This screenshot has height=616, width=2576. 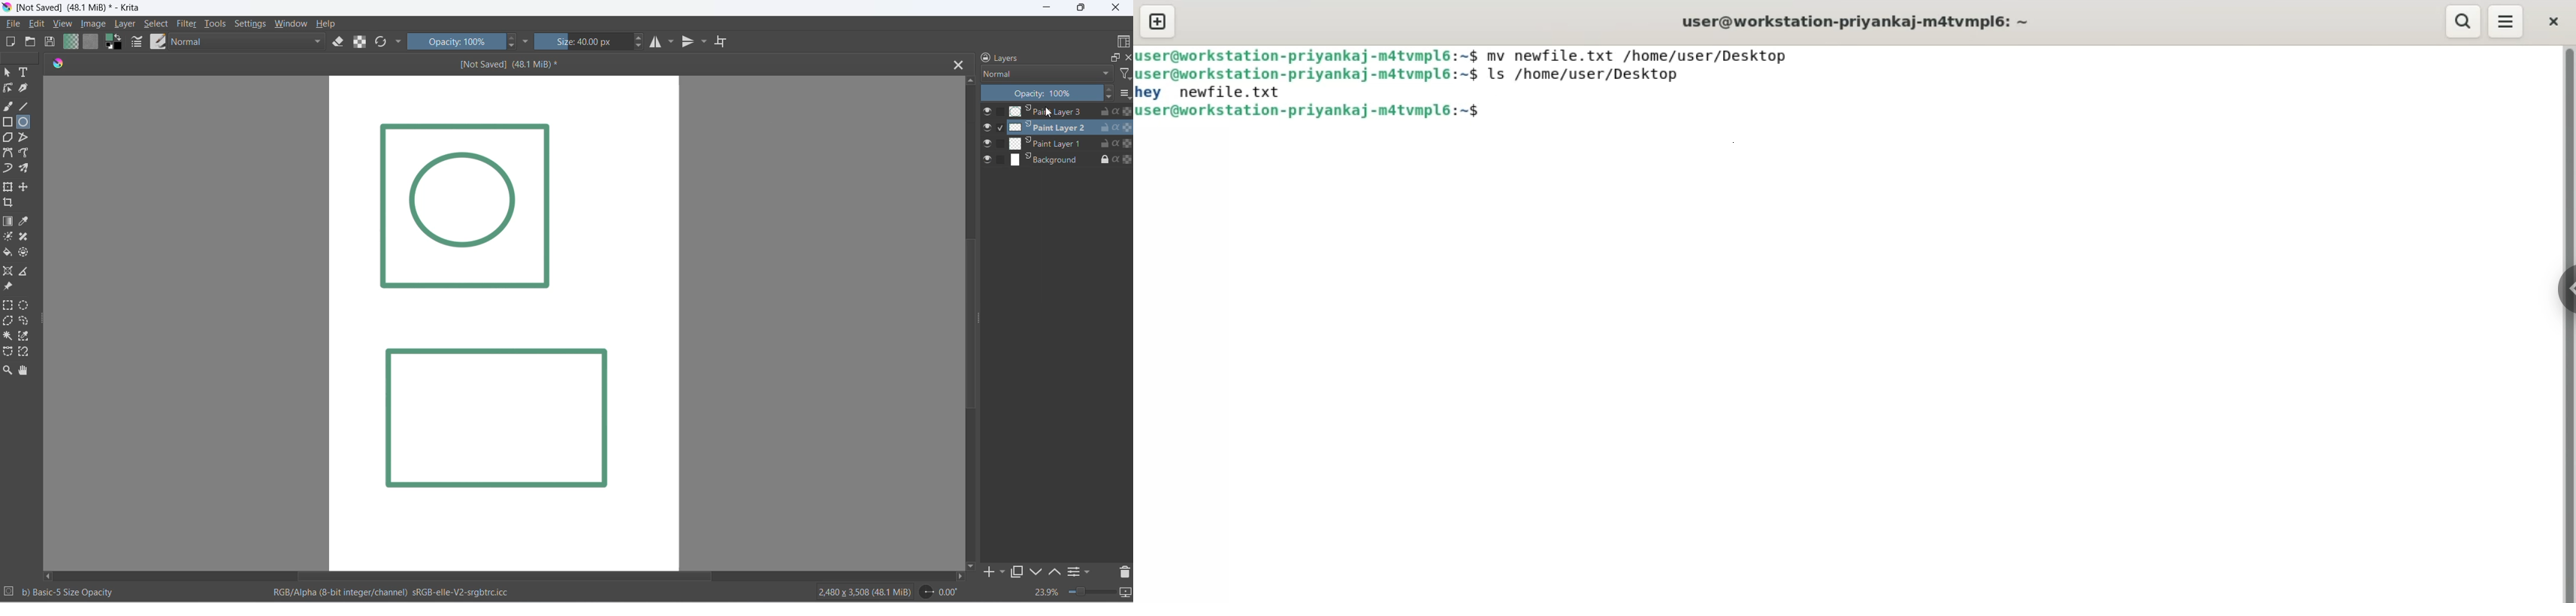 I want to click on text, so click(x=28, y=73).